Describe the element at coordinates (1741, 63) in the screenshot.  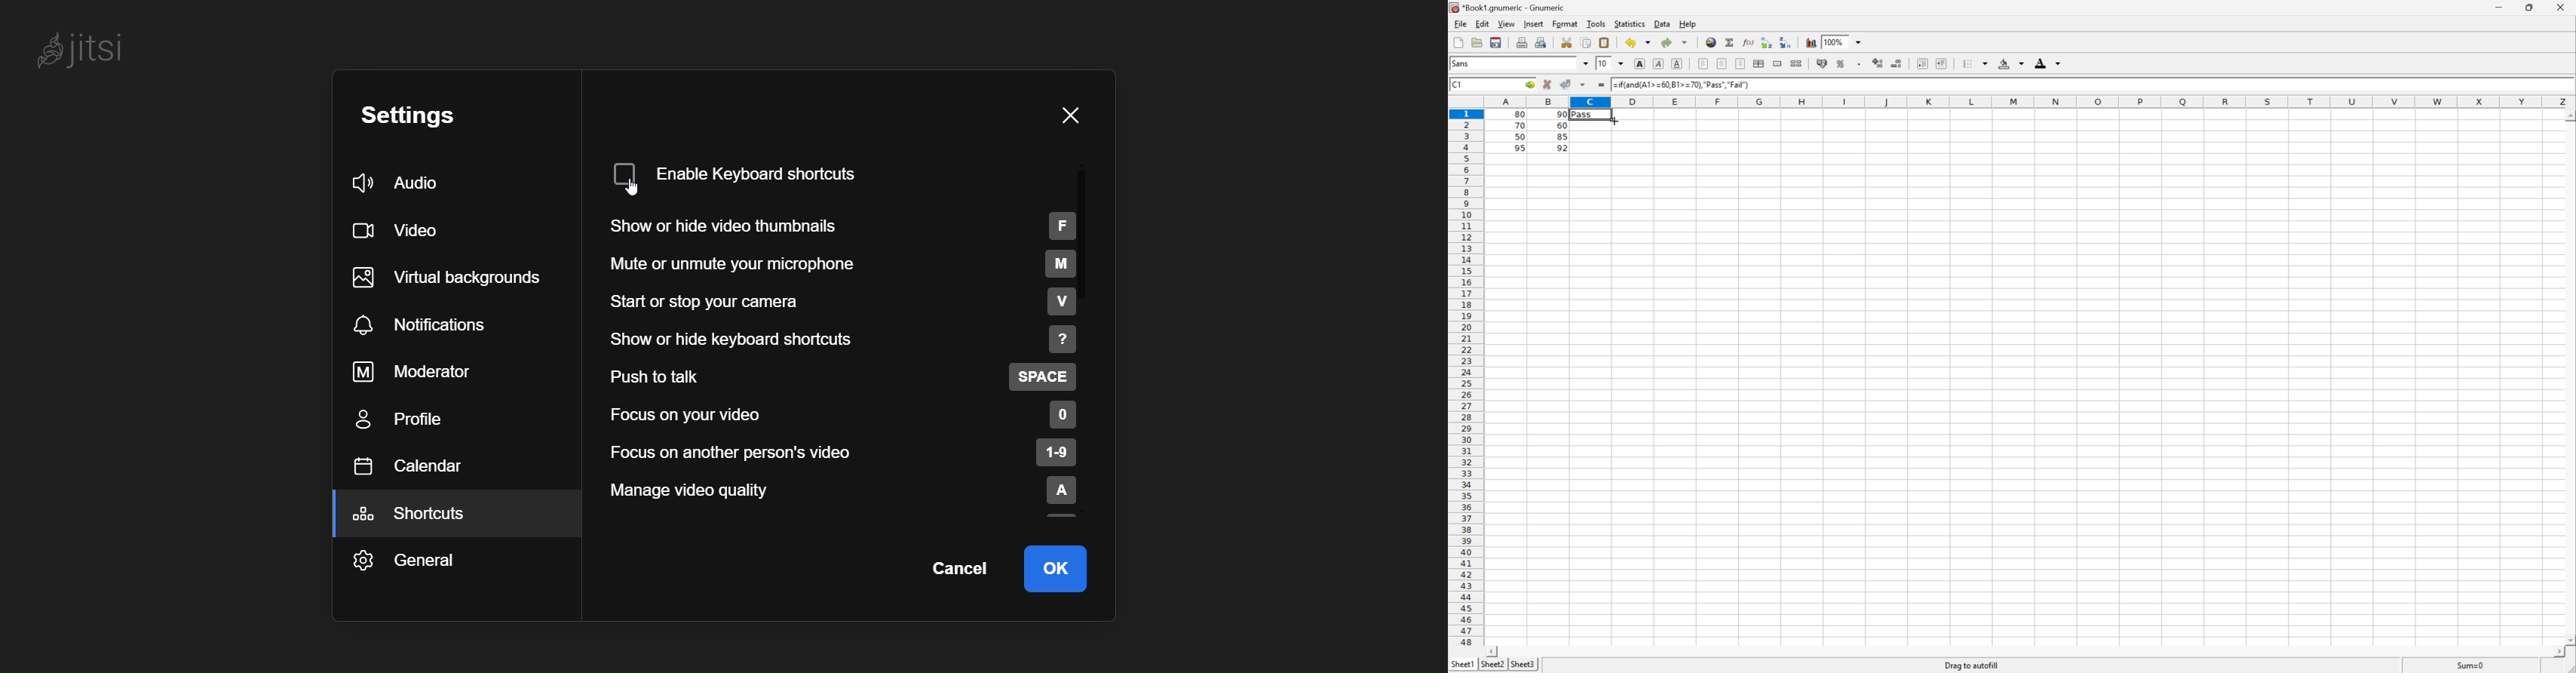
I see `Align left` at that location.